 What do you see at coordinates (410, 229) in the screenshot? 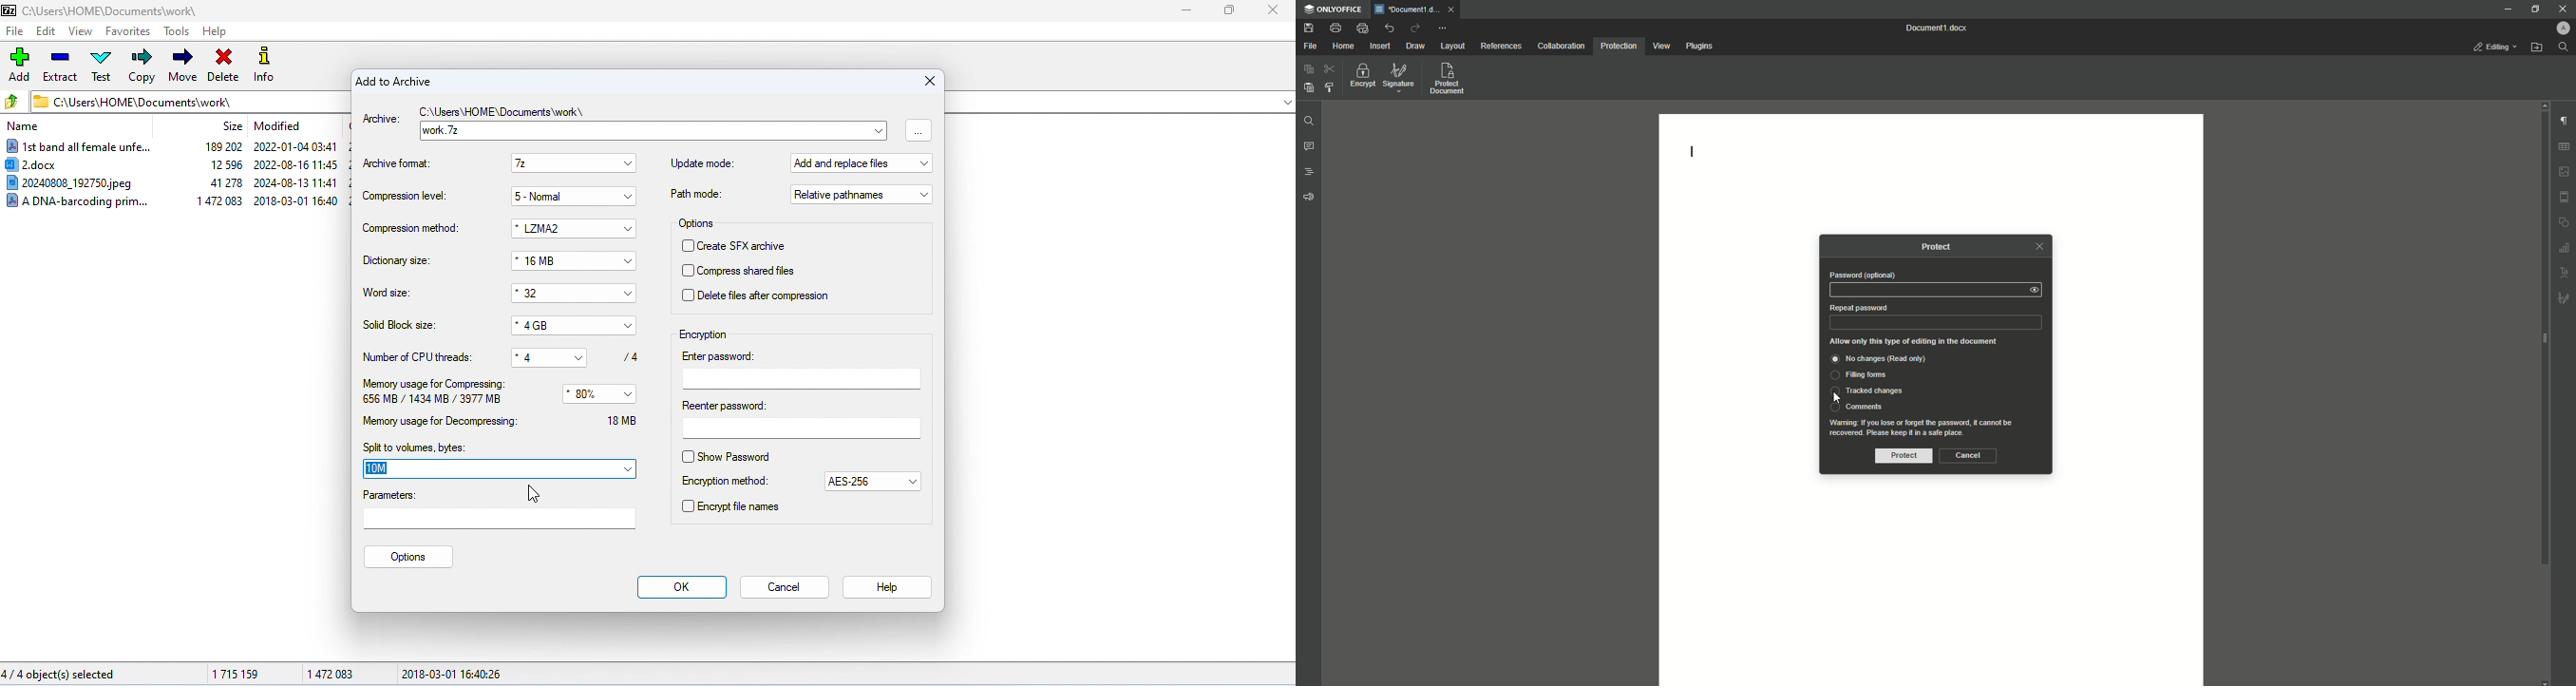
I see `compression method` at bounding box center [410, 229].